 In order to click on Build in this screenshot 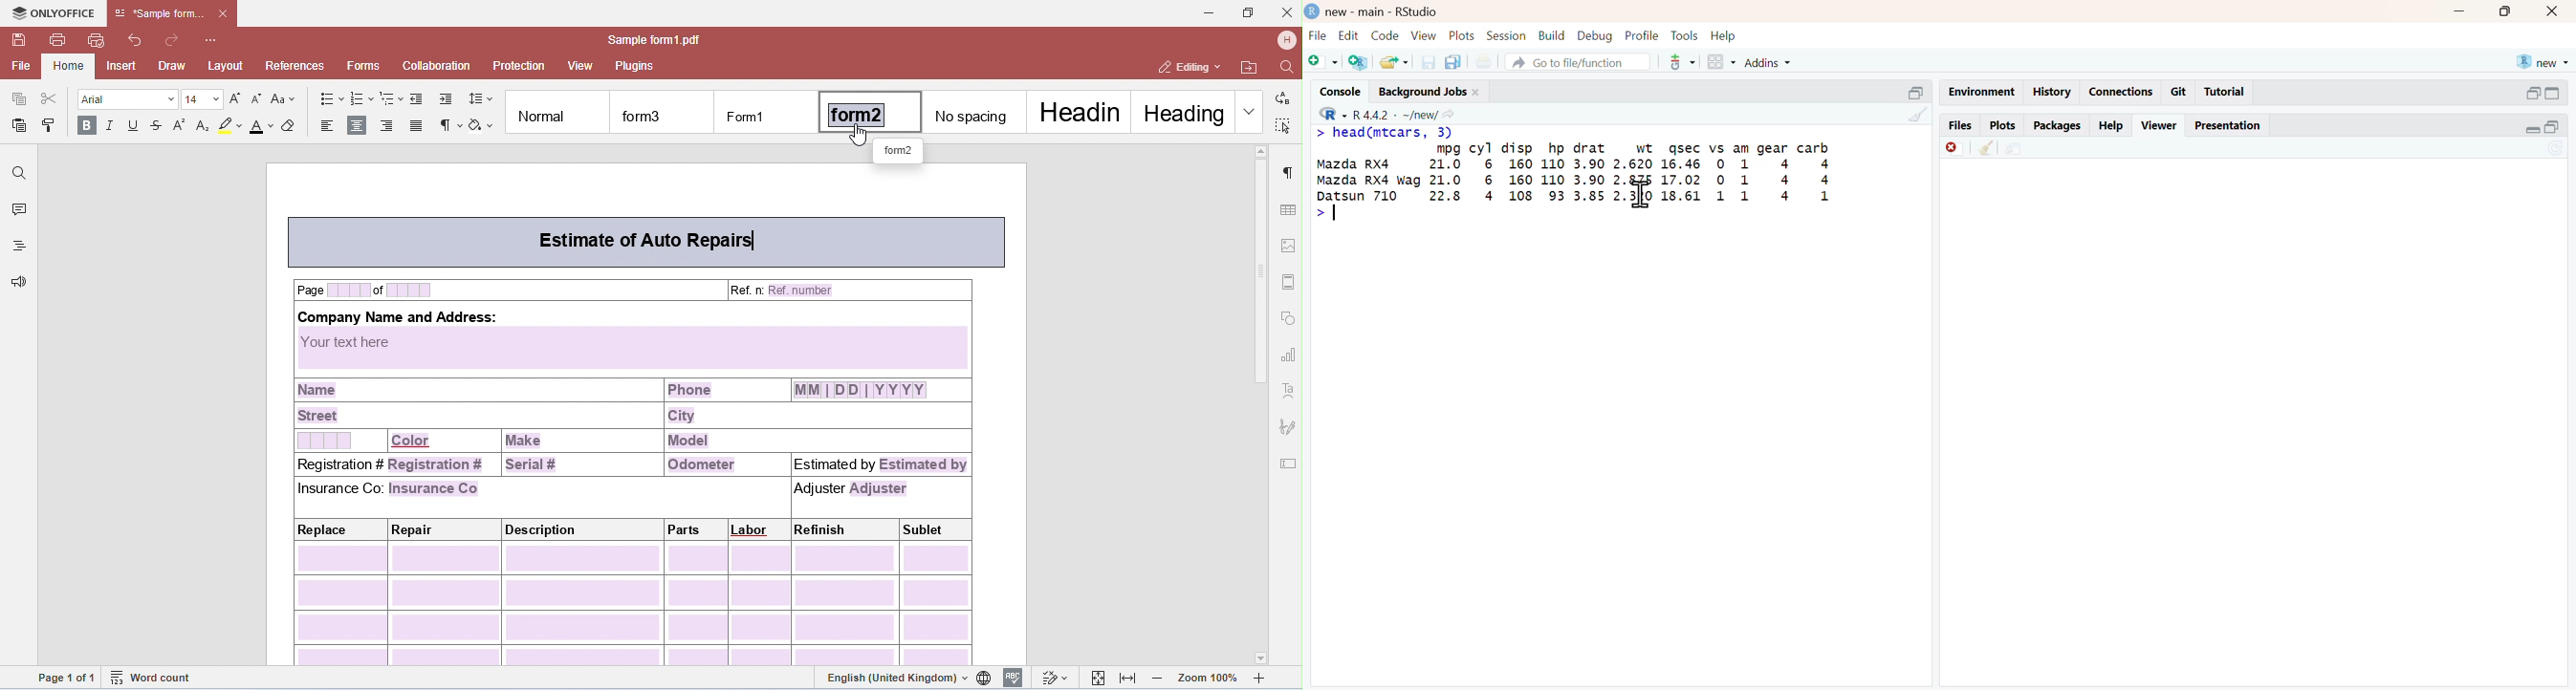, I will do `click(1552, 34)`.